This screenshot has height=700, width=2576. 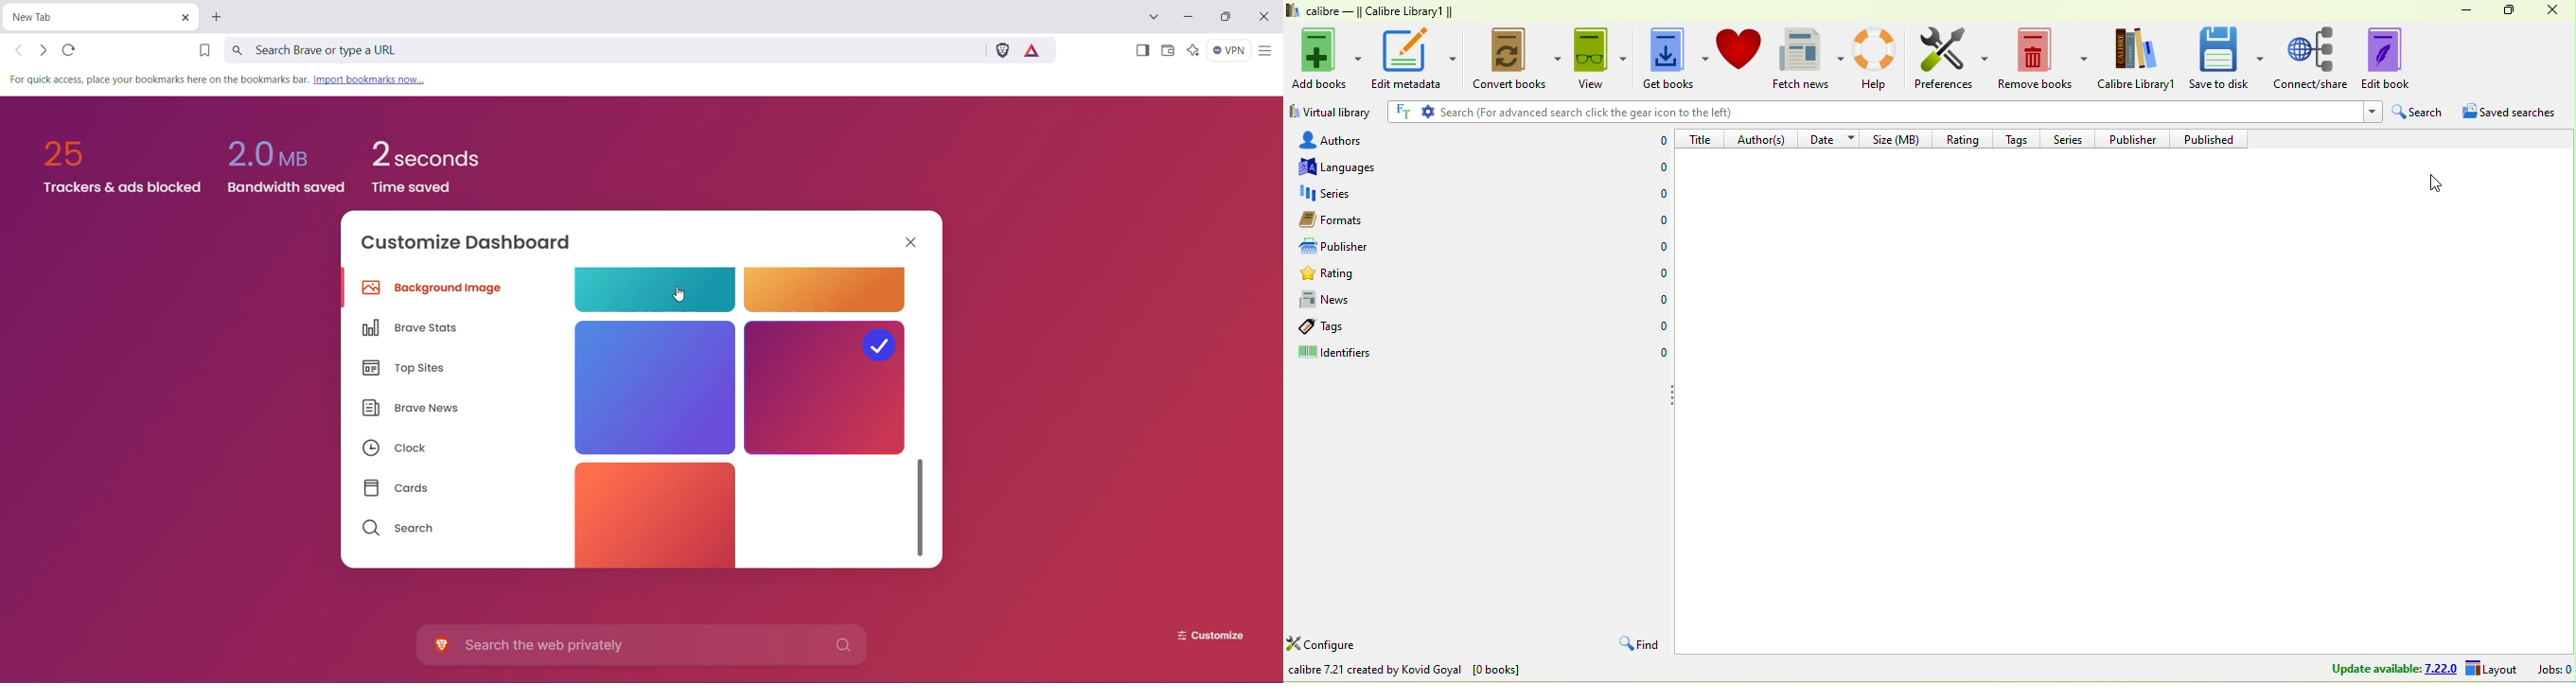 What do you see at coordinates (1879, 58) in the screenshot?
I see `help` at bounding box center [1879, 58].